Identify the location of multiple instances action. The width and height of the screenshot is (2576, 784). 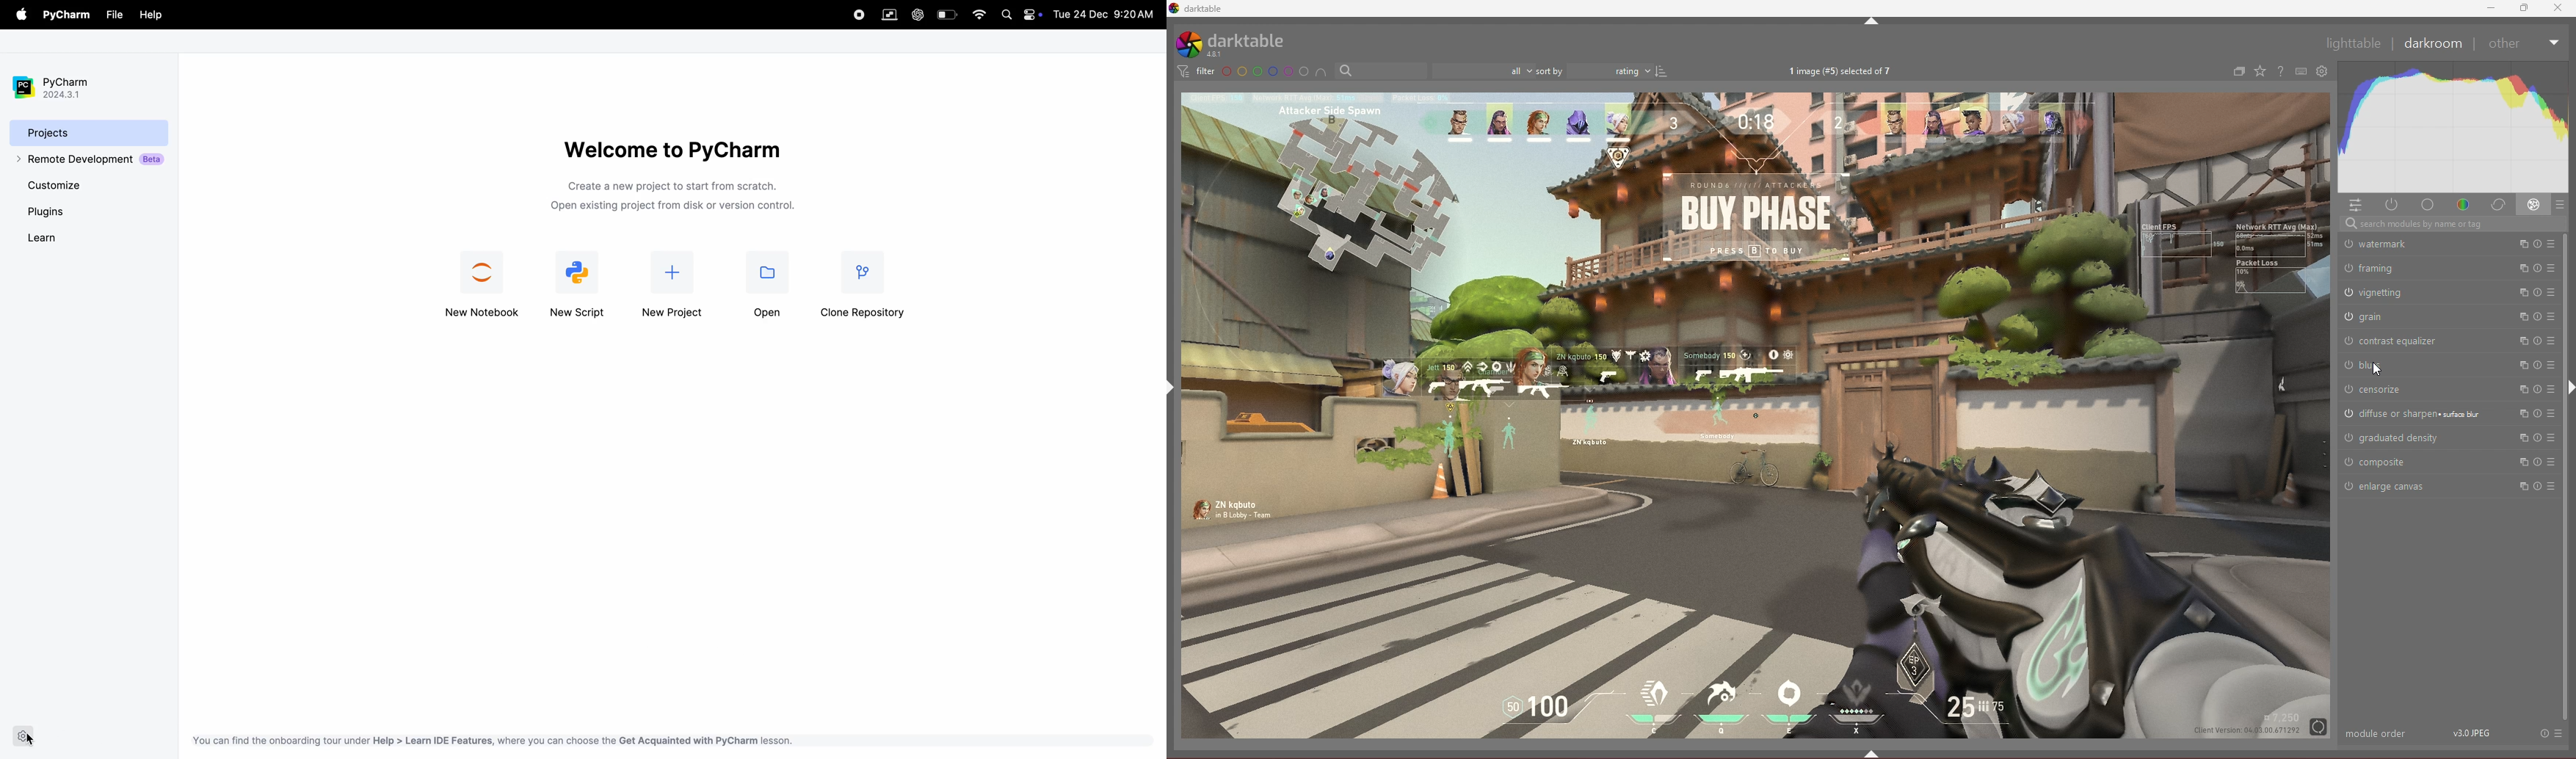
(2518, 437).